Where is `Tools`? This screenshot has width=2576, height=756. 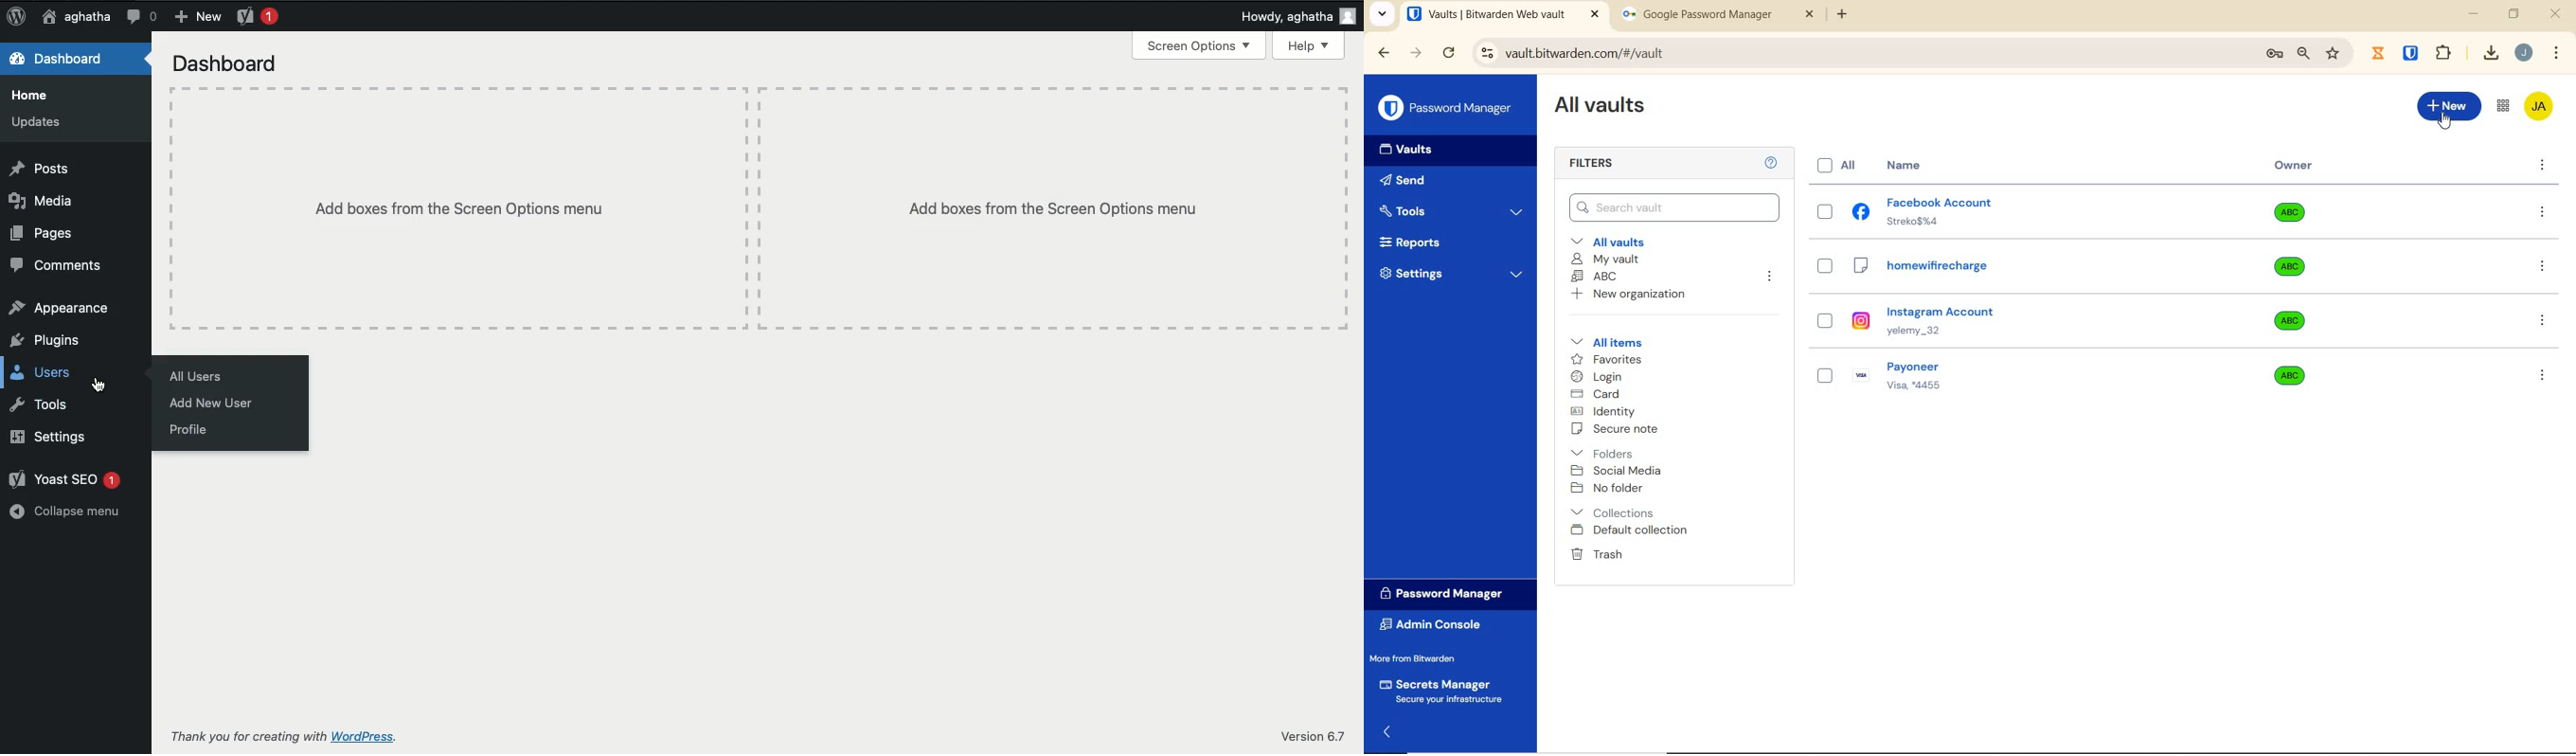 Tools is located at coordinates (1451, 212).